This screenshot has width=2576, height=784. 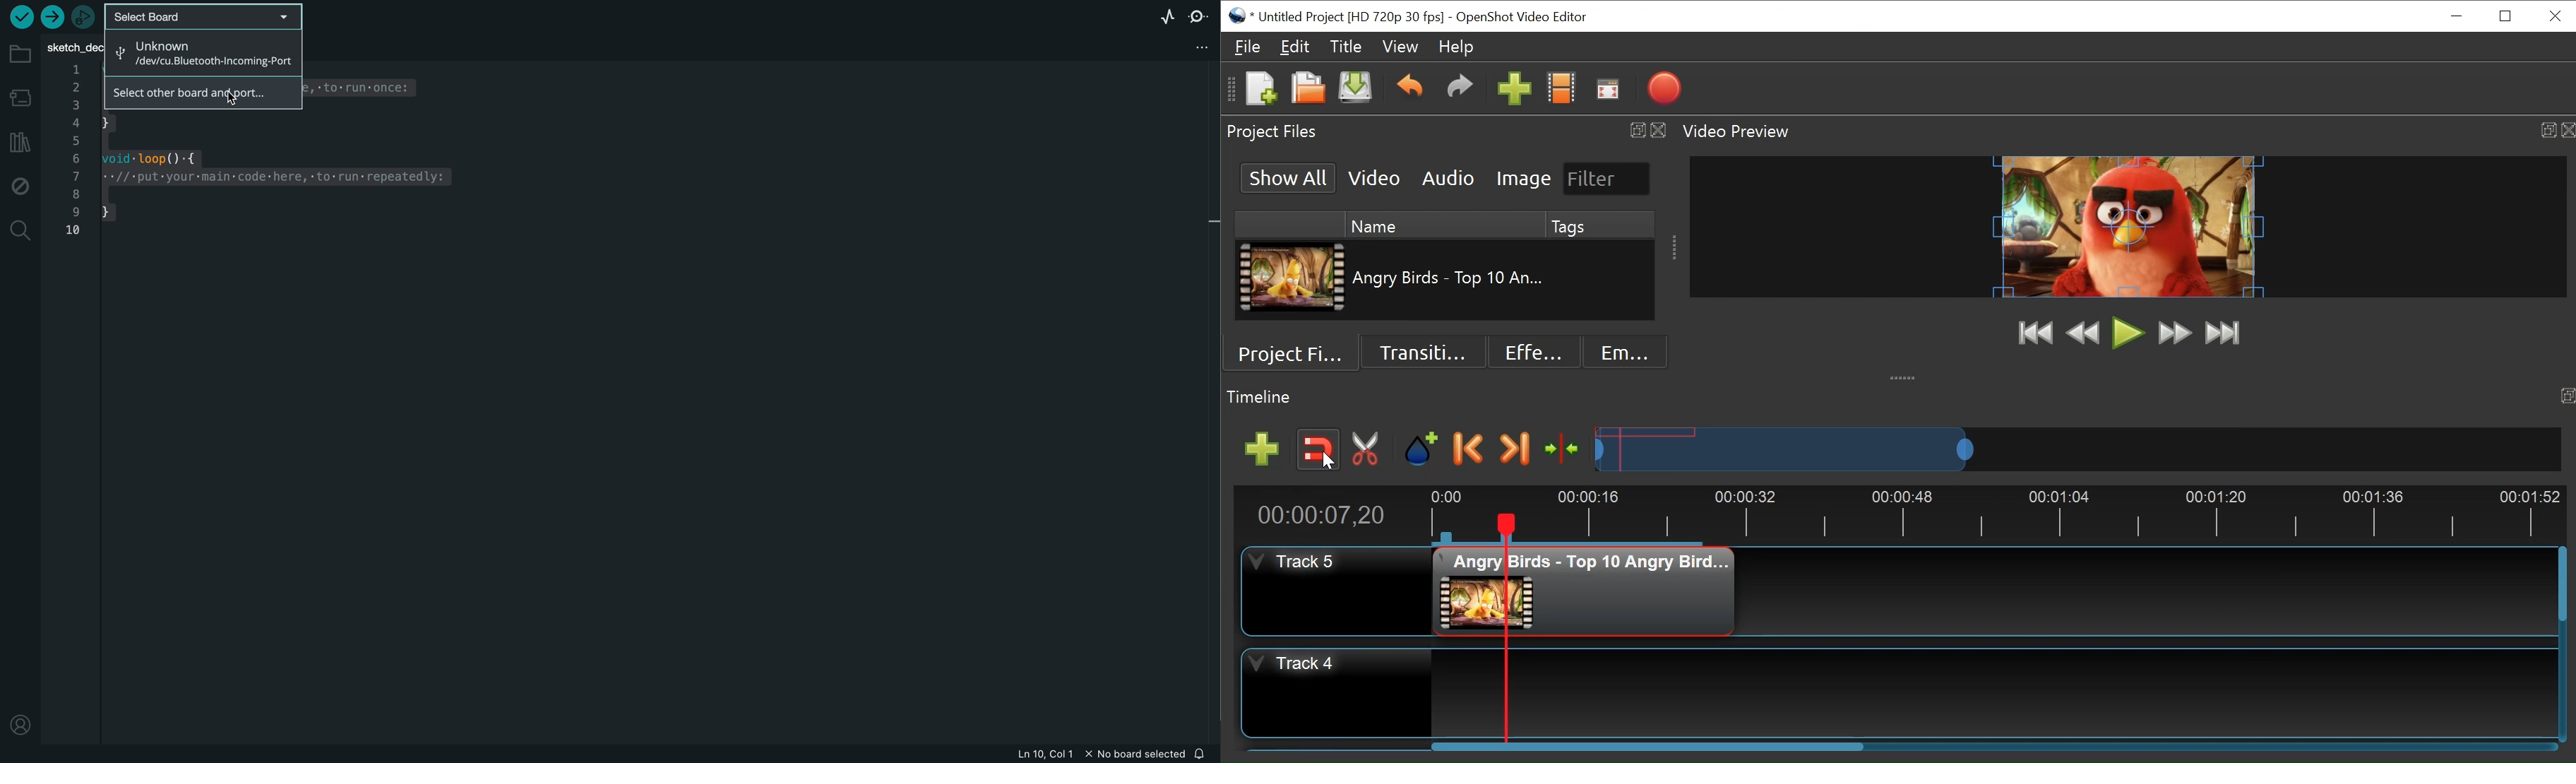 What do you see at coordinates (1426, 352) in the screenshot?
I see `Transition` at bounding box center [1426, 352].